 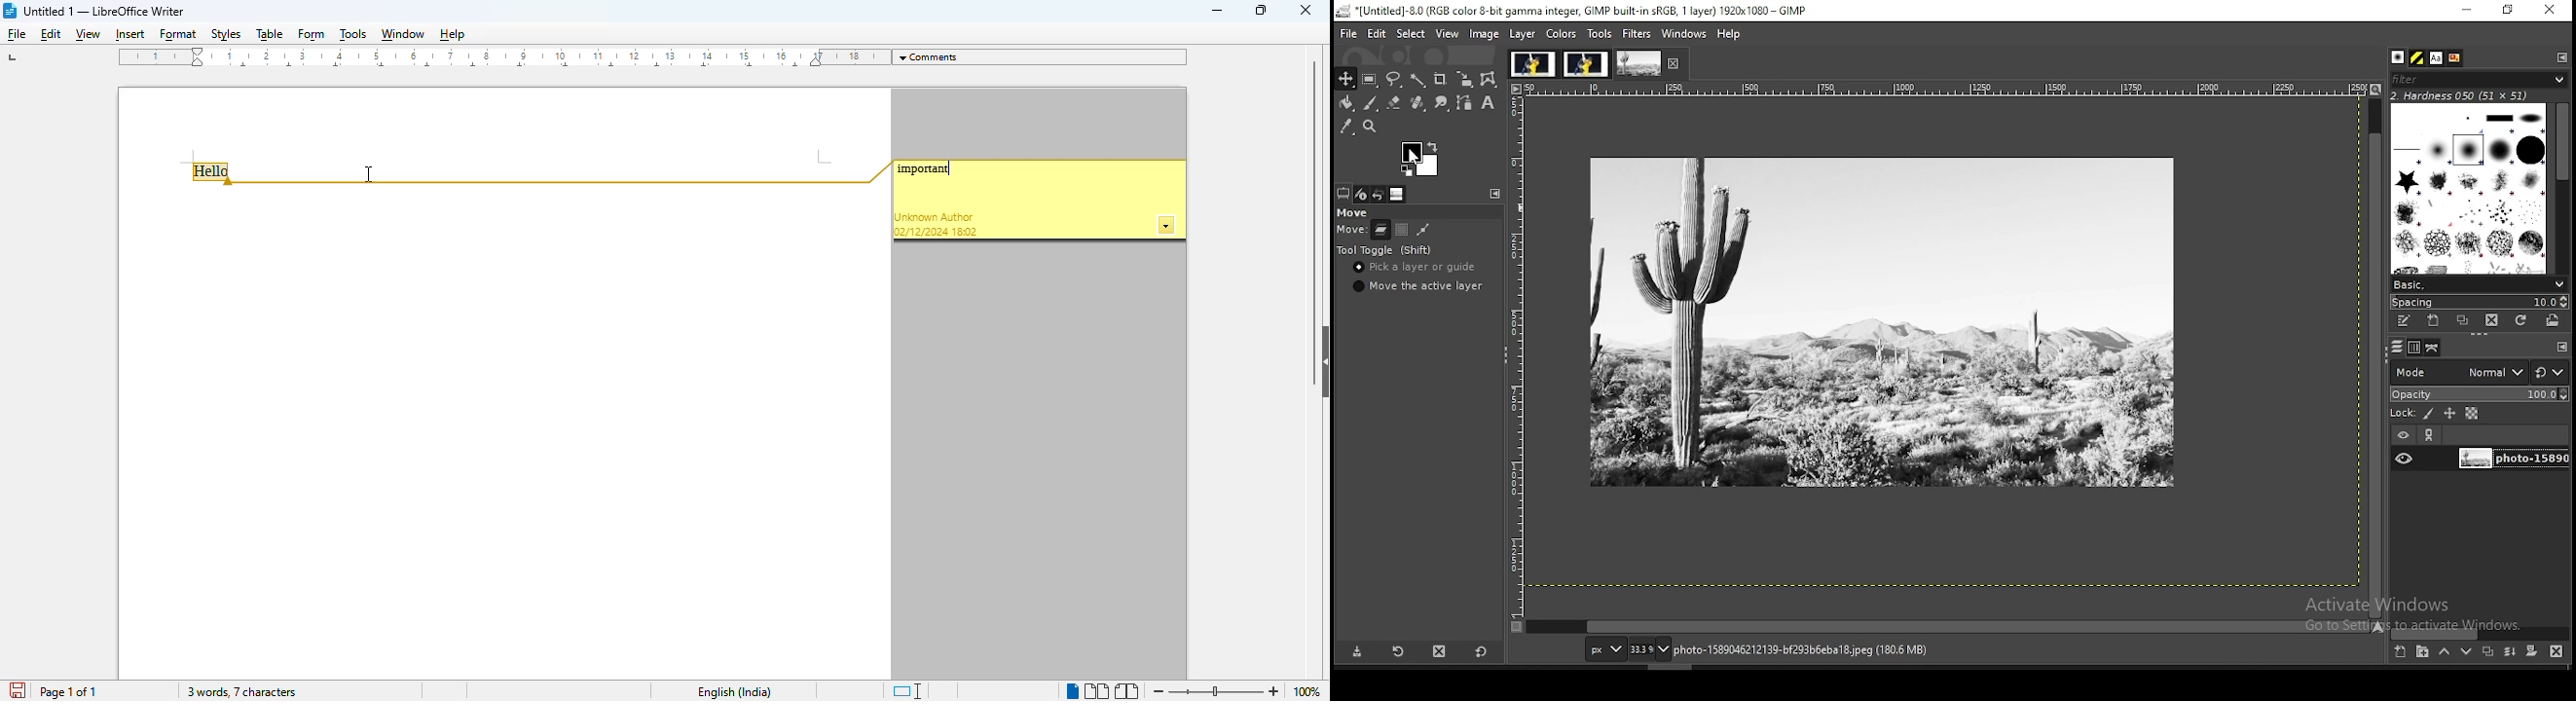 What do you see at coordinates (1495, 194) in the screenshot?
I see `configure this panel` at bounding box center [1495, 194].